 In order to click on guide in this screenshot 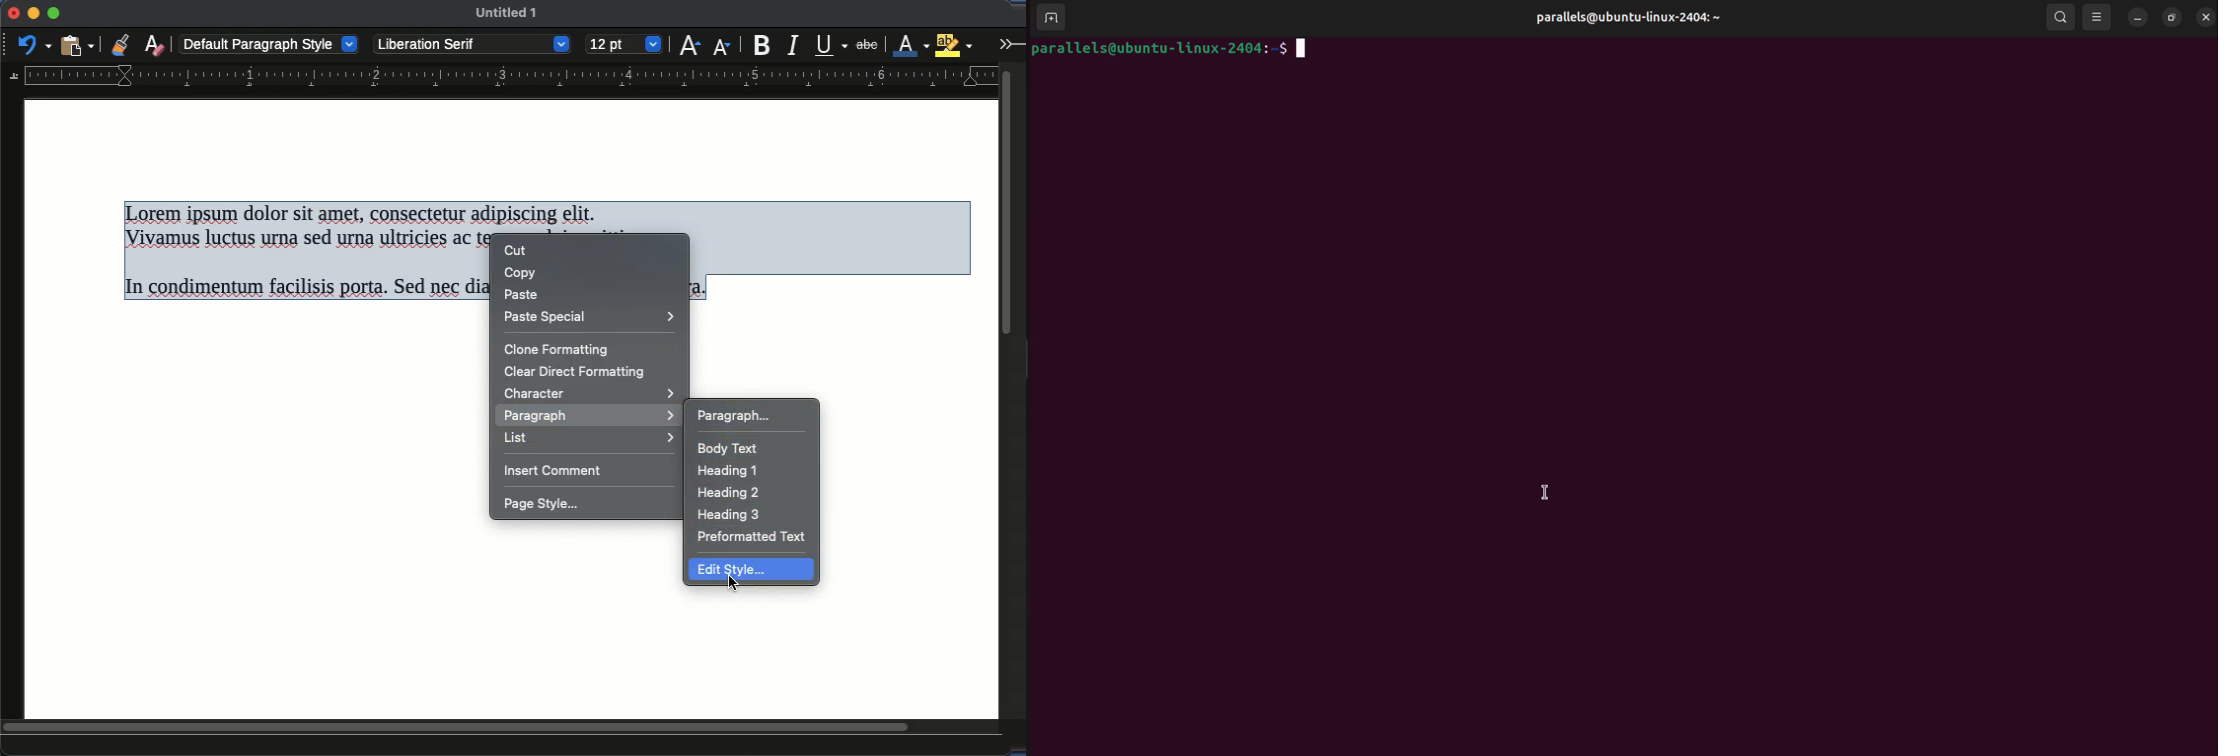, I will do `click(500, 77)`.